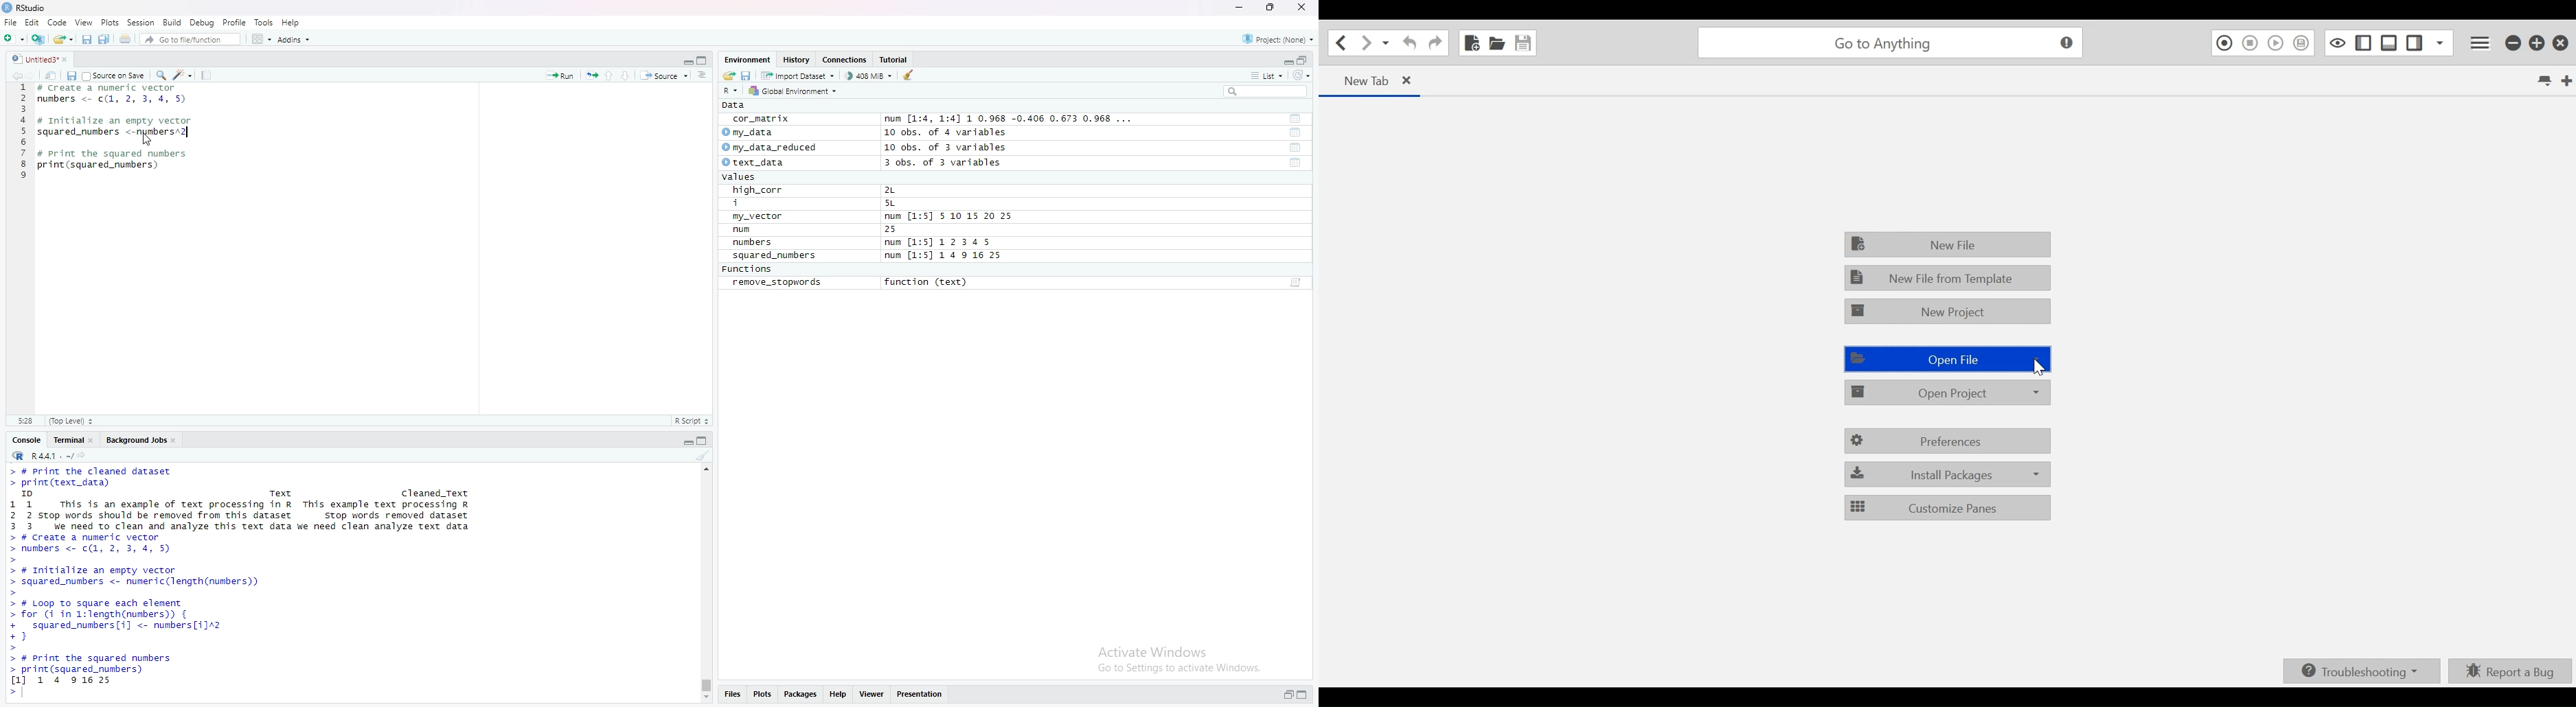 The image size is (2576, 728). Describe the element at coordinates (247, 582) in the screenshot. I see `> # print the cleaned dataset> print(text_data)™ Text Cleaned_Text11 This is an example of text processing in R This example text processing R2 2 stop words should be removed from this dataset stop words removed dataset3 3 ve need to clean and analyze this text data We need clean analyze text data> # Create a numeric vector> numbers <- c(1, 2, 3, 4, 5)> # Initialize an empty vector> squared_numbers <- numer ic(length(numbers))> # Loop To square each element> for (i in 1:length(numbers)) {+ squared_numbers[i] <- nunbers[i12+}> # print the squared numbers> print(squared_numbers)1] 1 4 9 16 25 >` at that location.